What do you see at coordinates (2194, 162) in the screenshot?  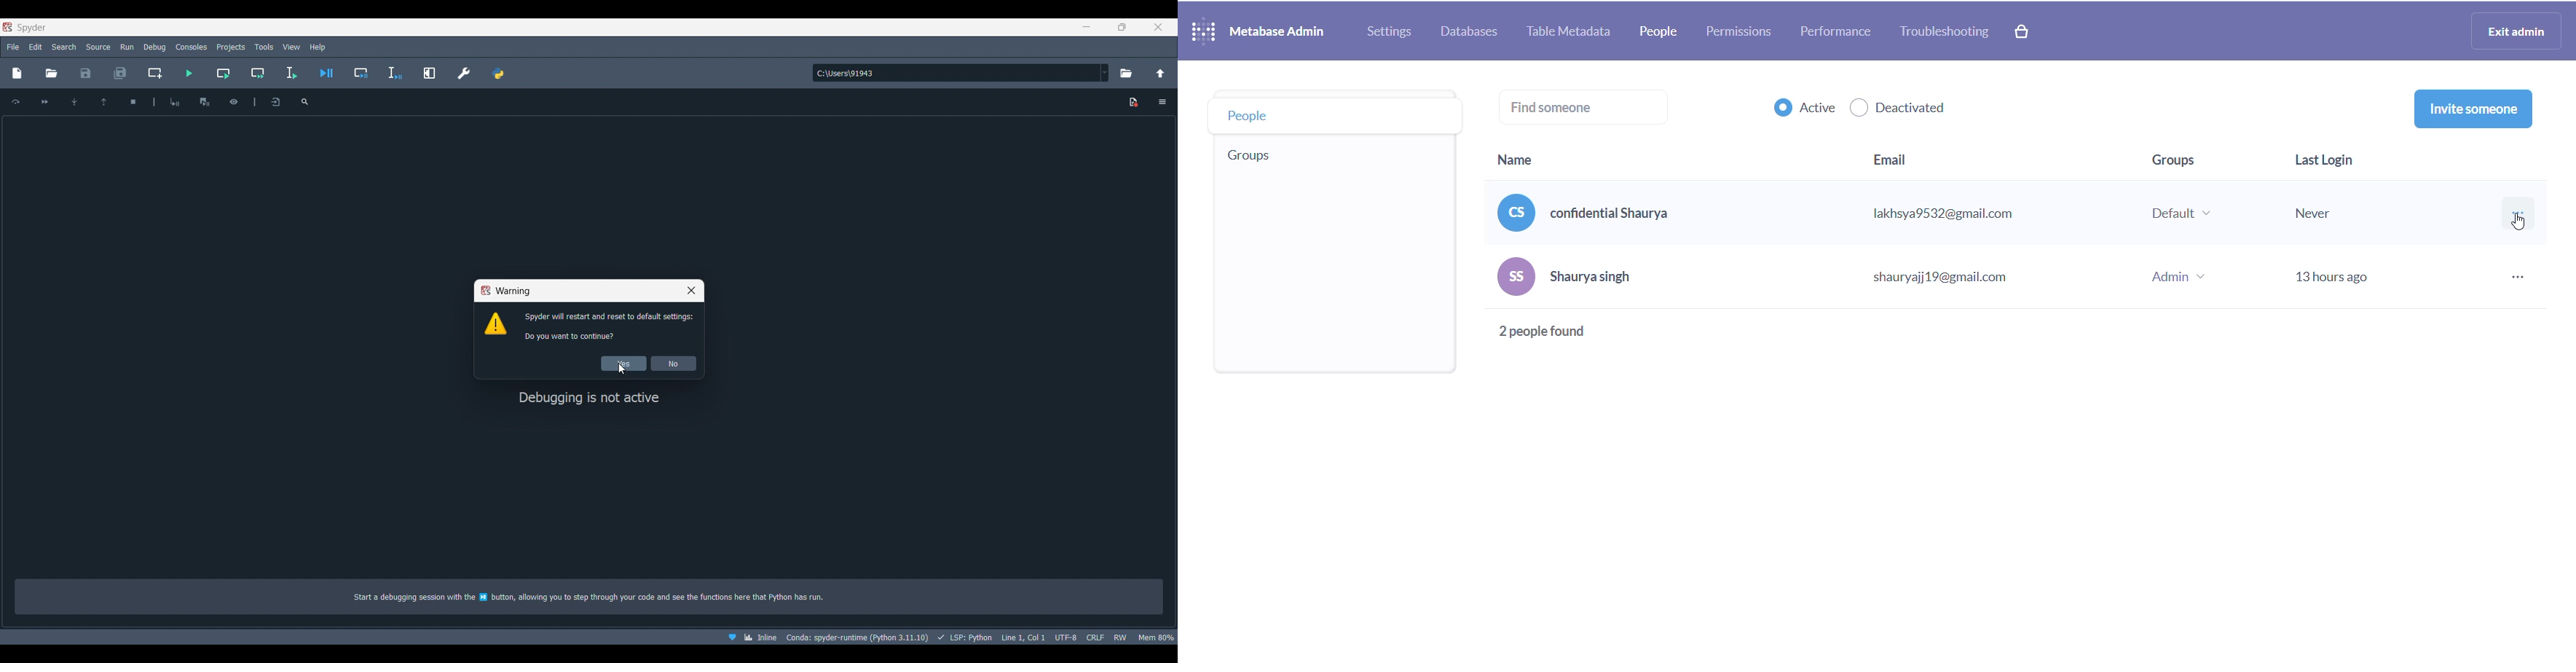 I see `group` at bounding box center [2194, 162].